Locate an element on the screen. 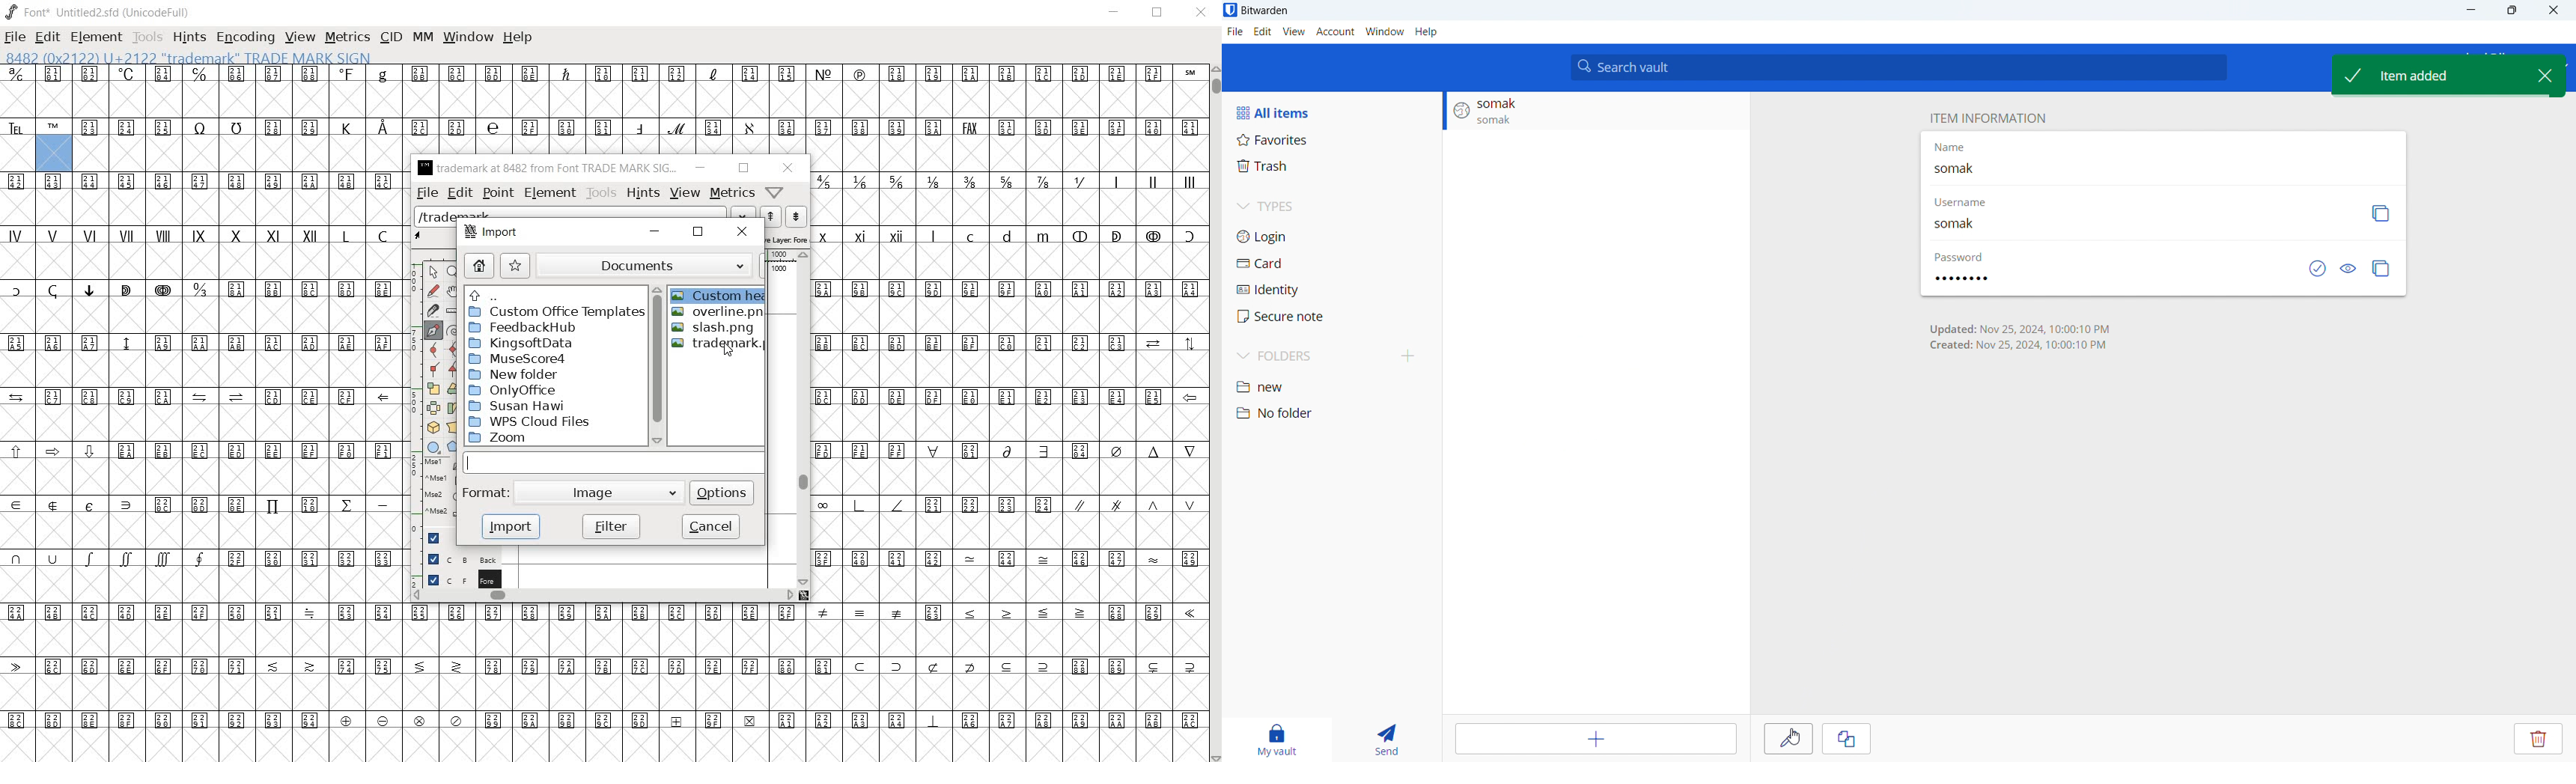 This screenshot has height=784, width=2576. Add a corner point is located at coordinates (433, 368).